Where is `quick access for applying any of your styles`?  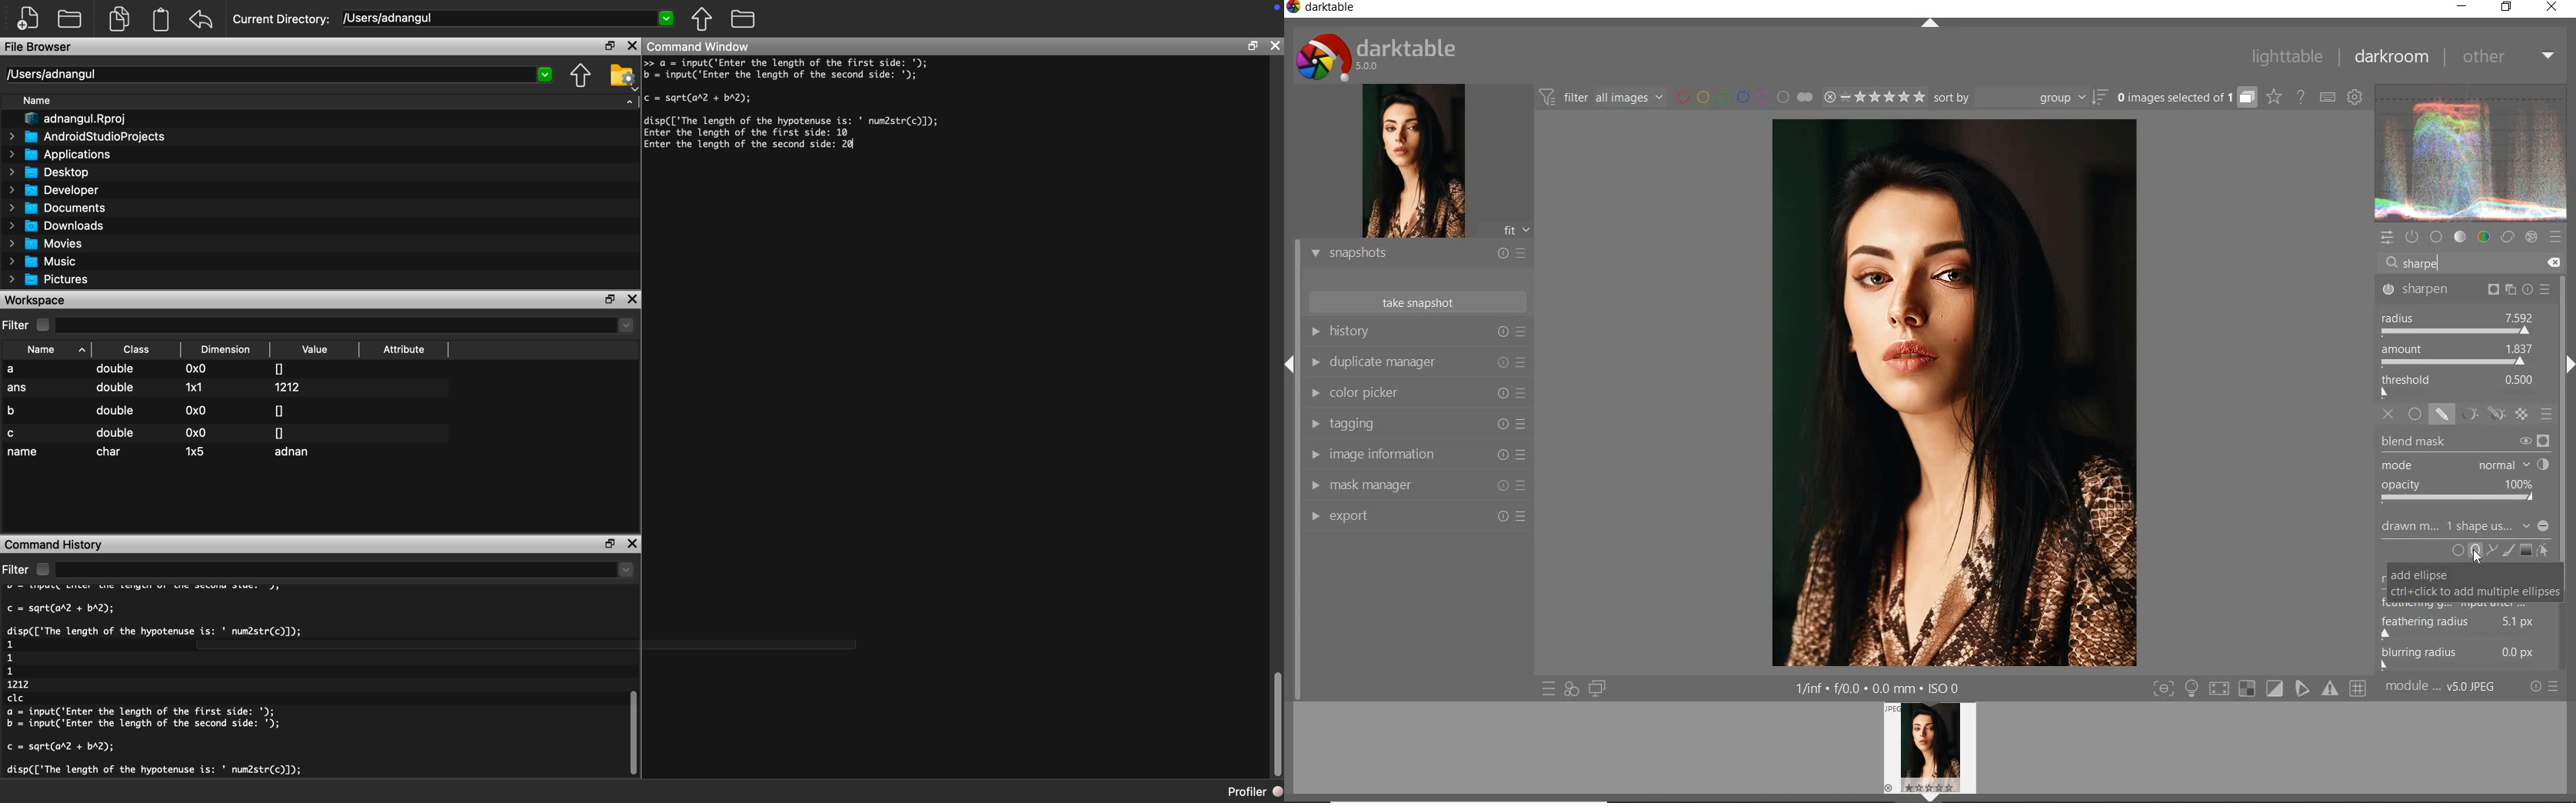 quick access for applying any of your styles is located at coordinates (1569, 690).